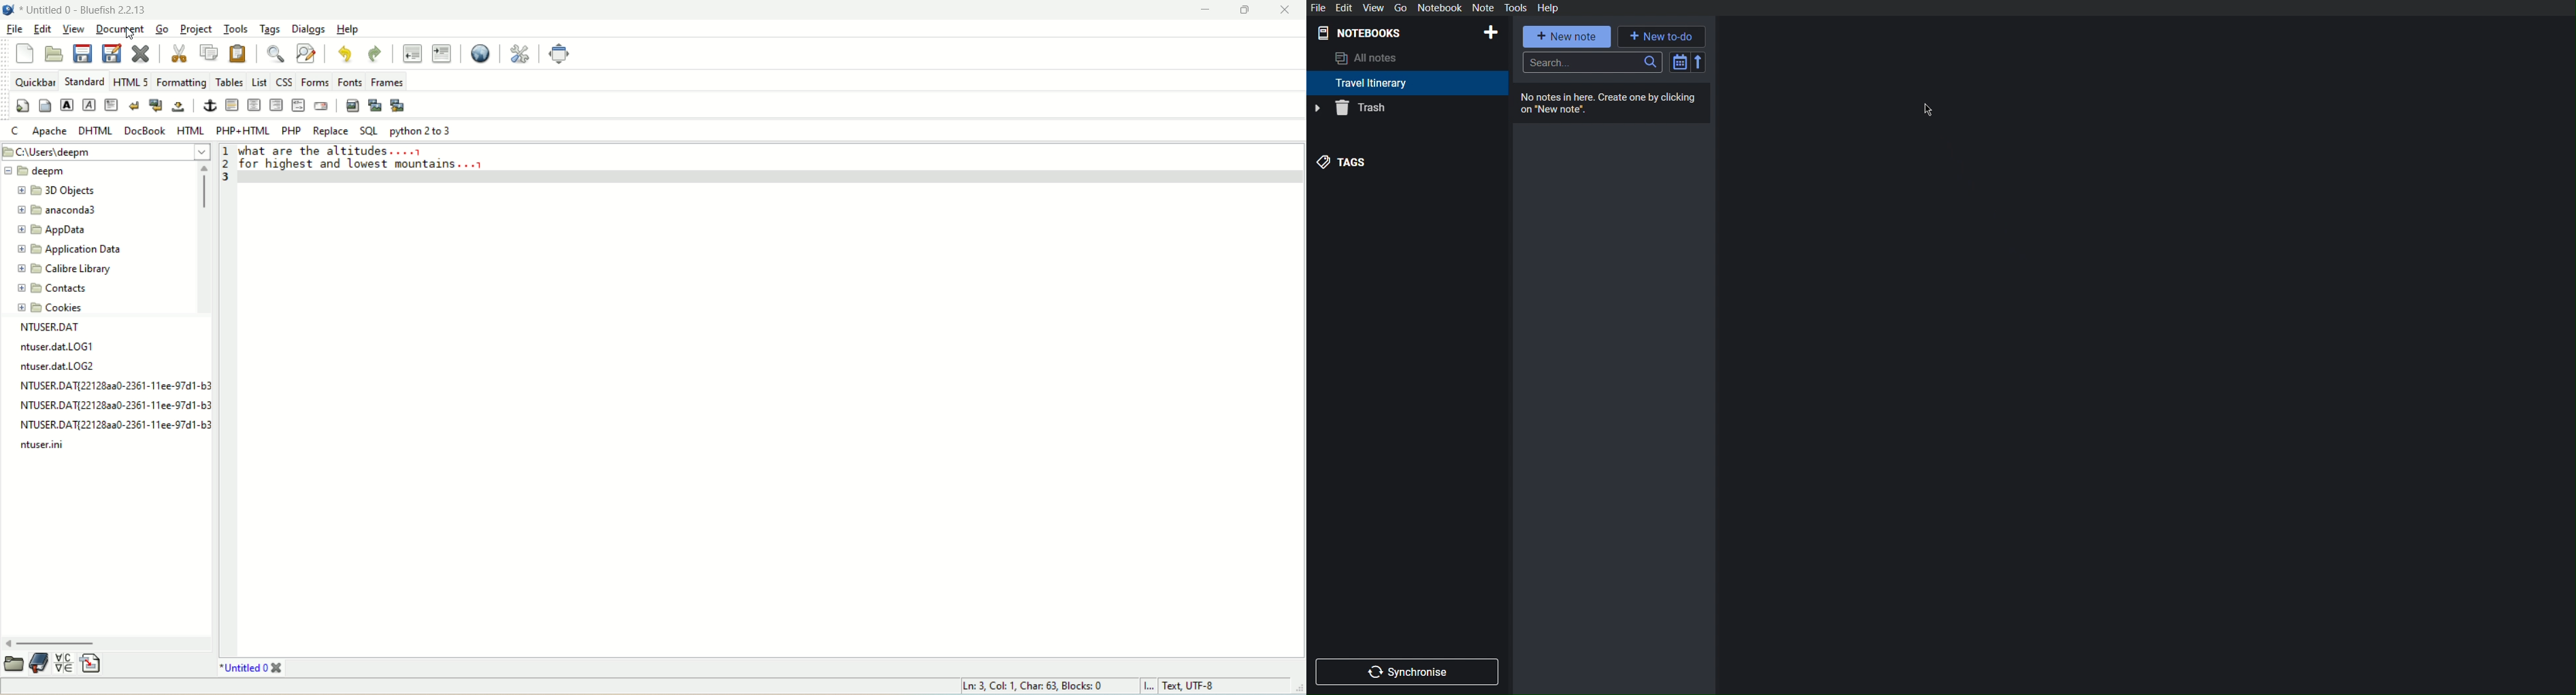  What do you see at coordinates (1345, 7) in the screenshot?
I see `Edit` at bounding box center [1345, 7].